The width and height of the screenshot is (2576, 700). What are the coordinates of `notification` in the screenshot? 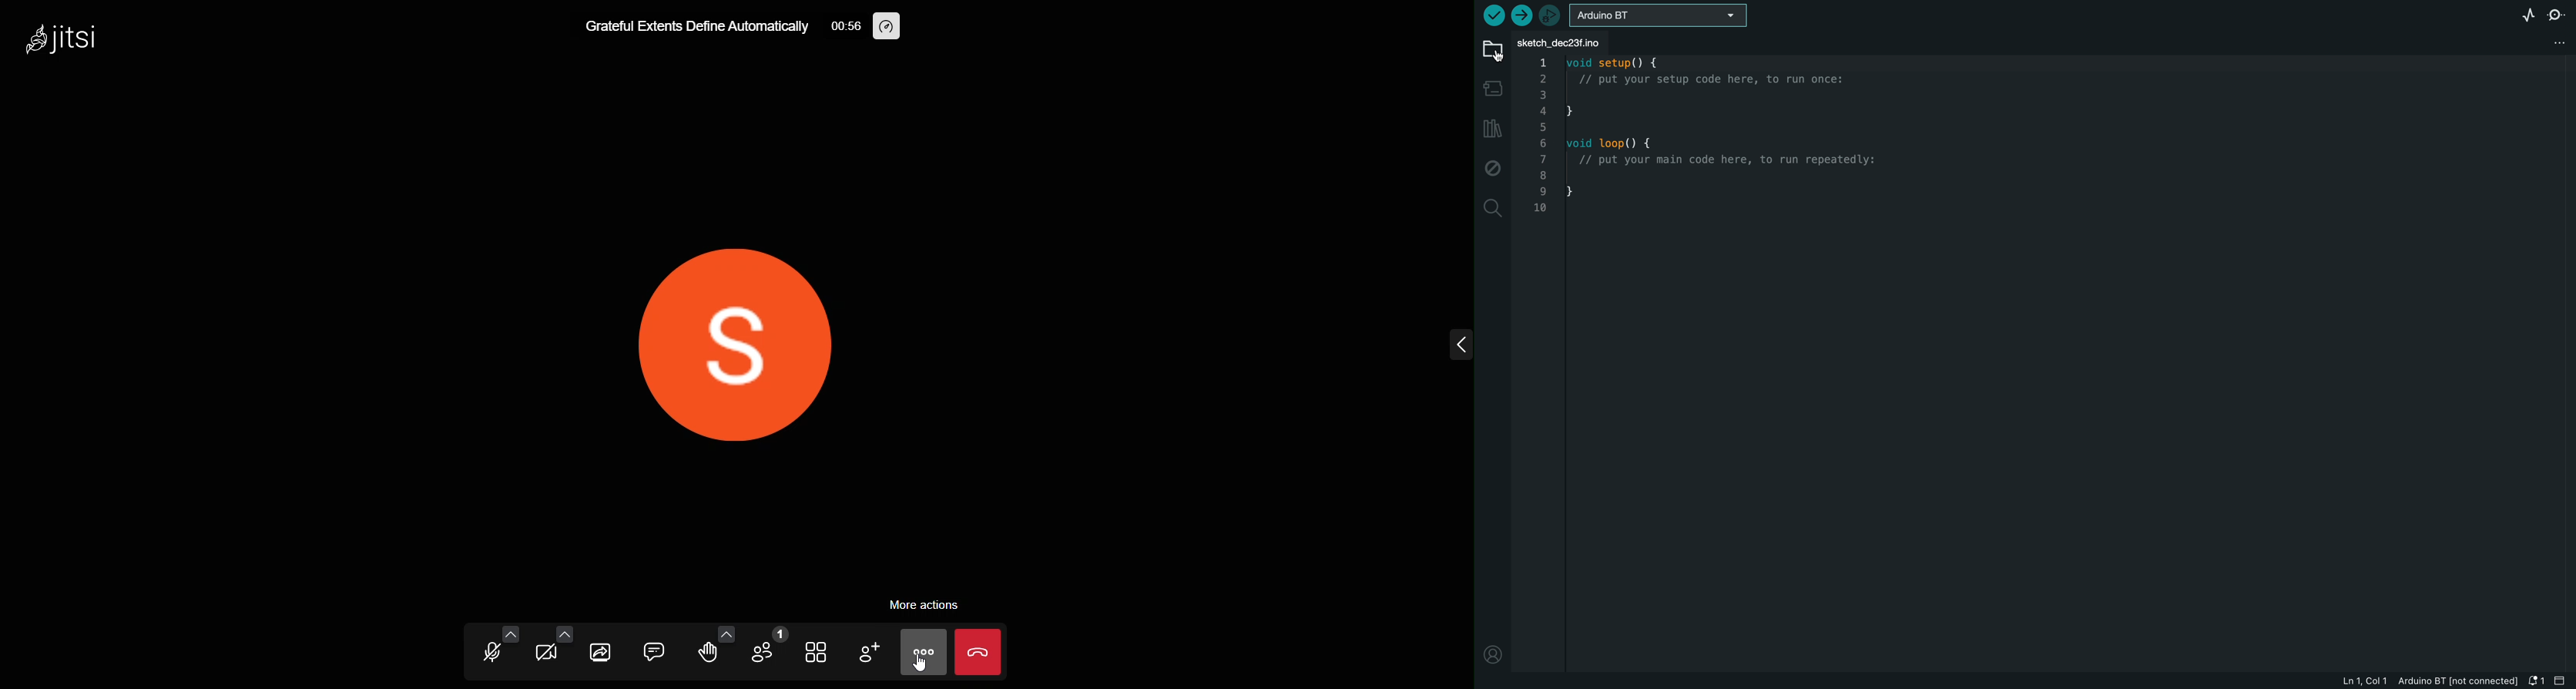 It's located at (2538, 680).